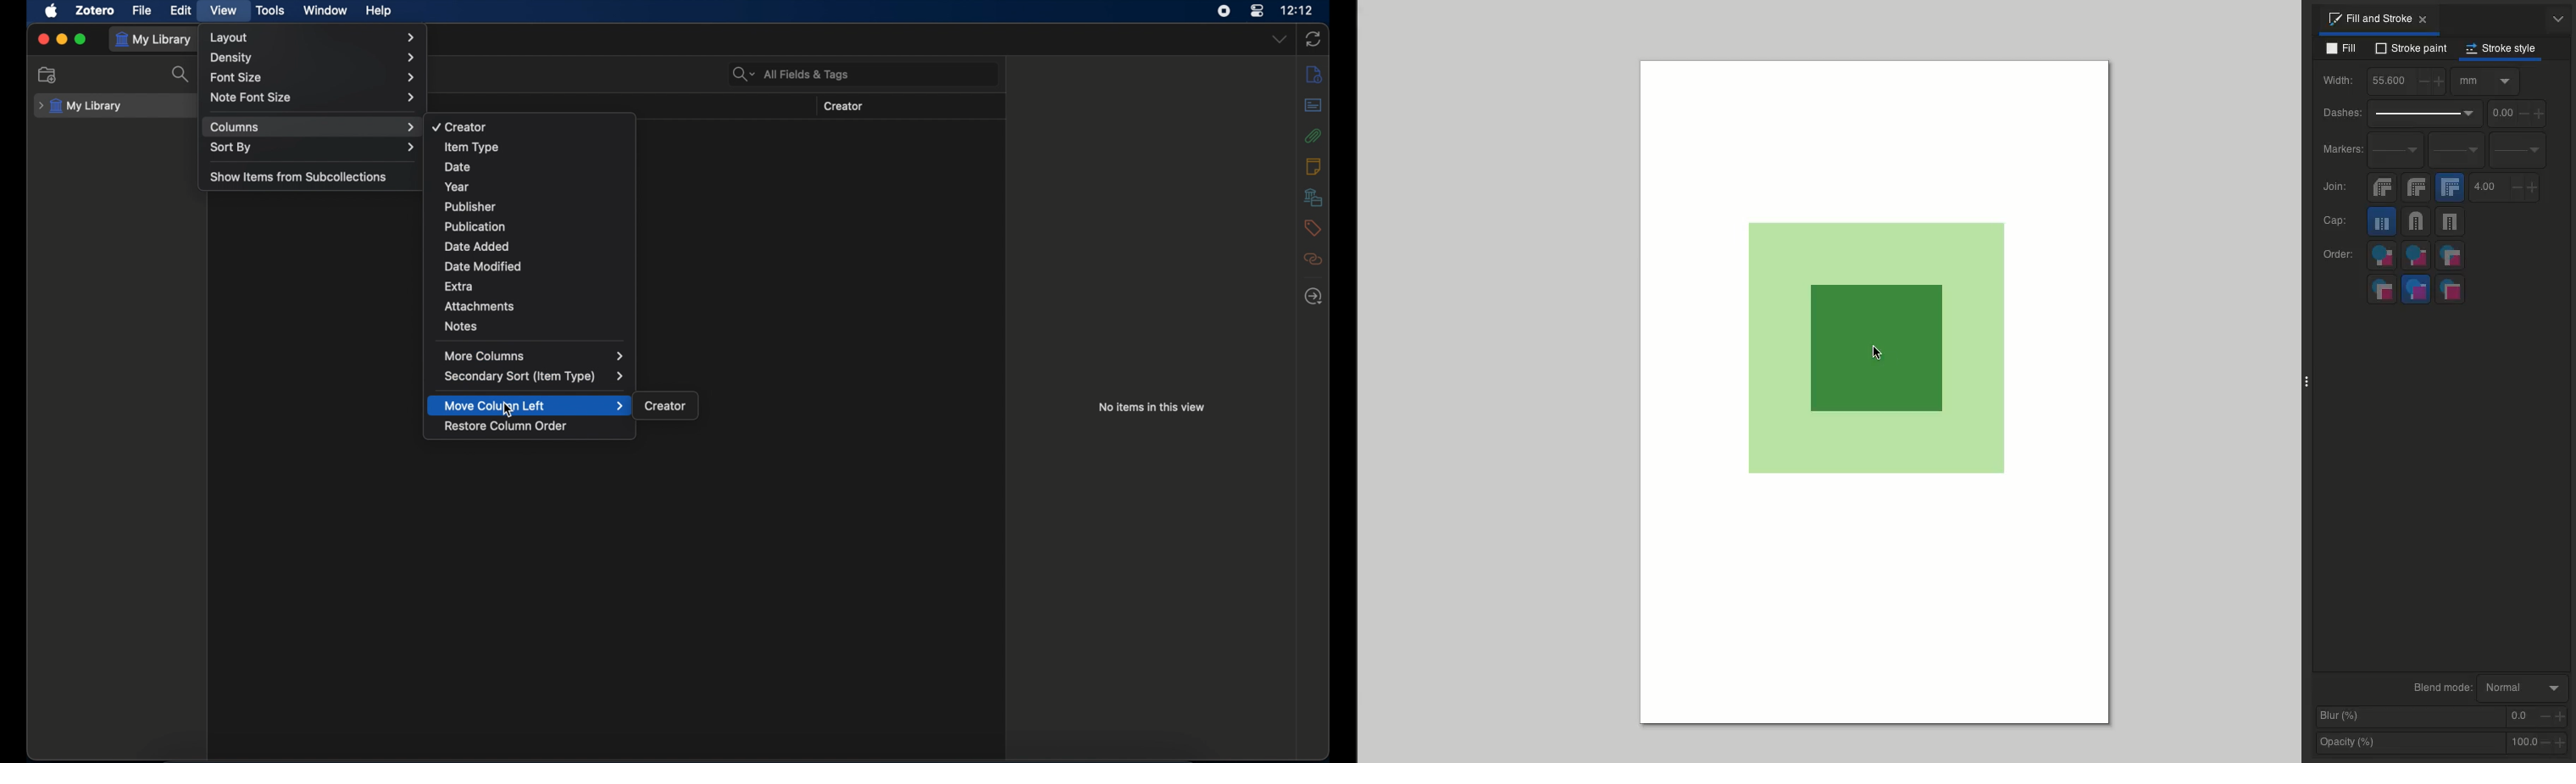 The image size is (2576, 784). Describe the element at coordinates (1223, 11) in the screenshot. I see `screen recorder` at that location.